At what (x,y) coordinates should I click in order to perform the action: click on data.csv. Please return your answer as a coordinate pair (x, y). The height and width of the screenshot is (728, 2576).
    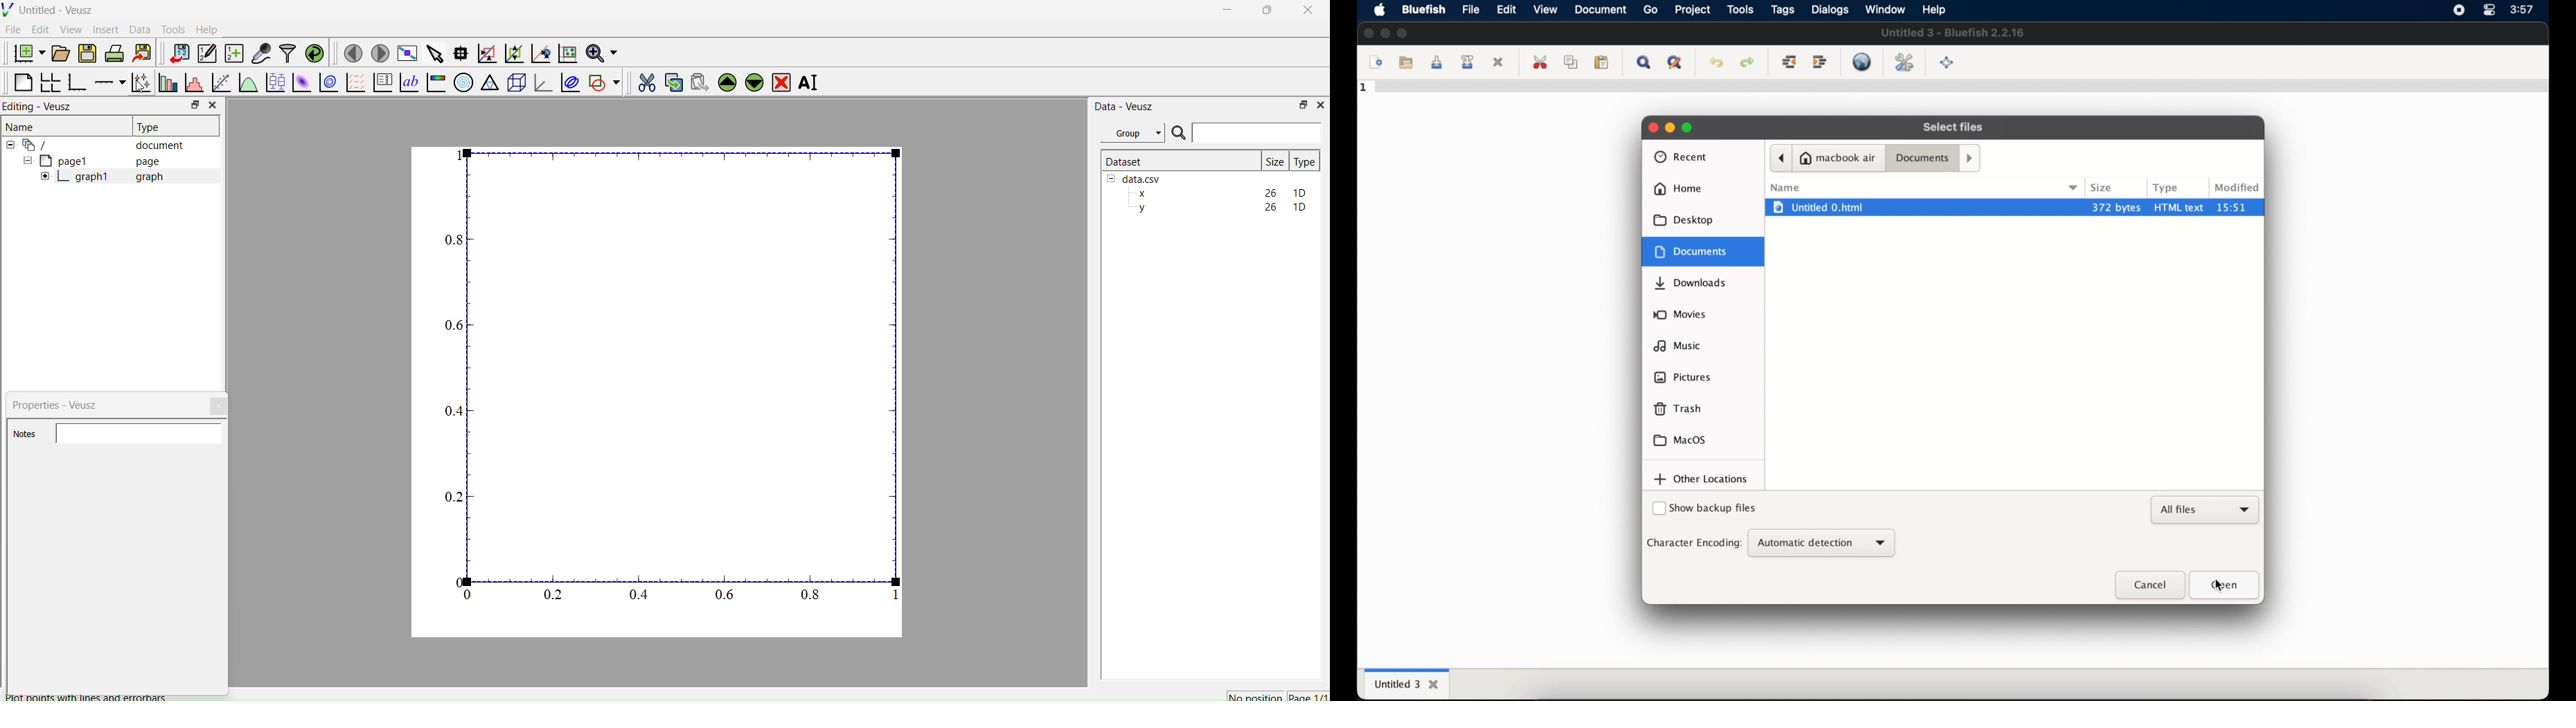
    Looking at the image, I should click on (1135, 177).